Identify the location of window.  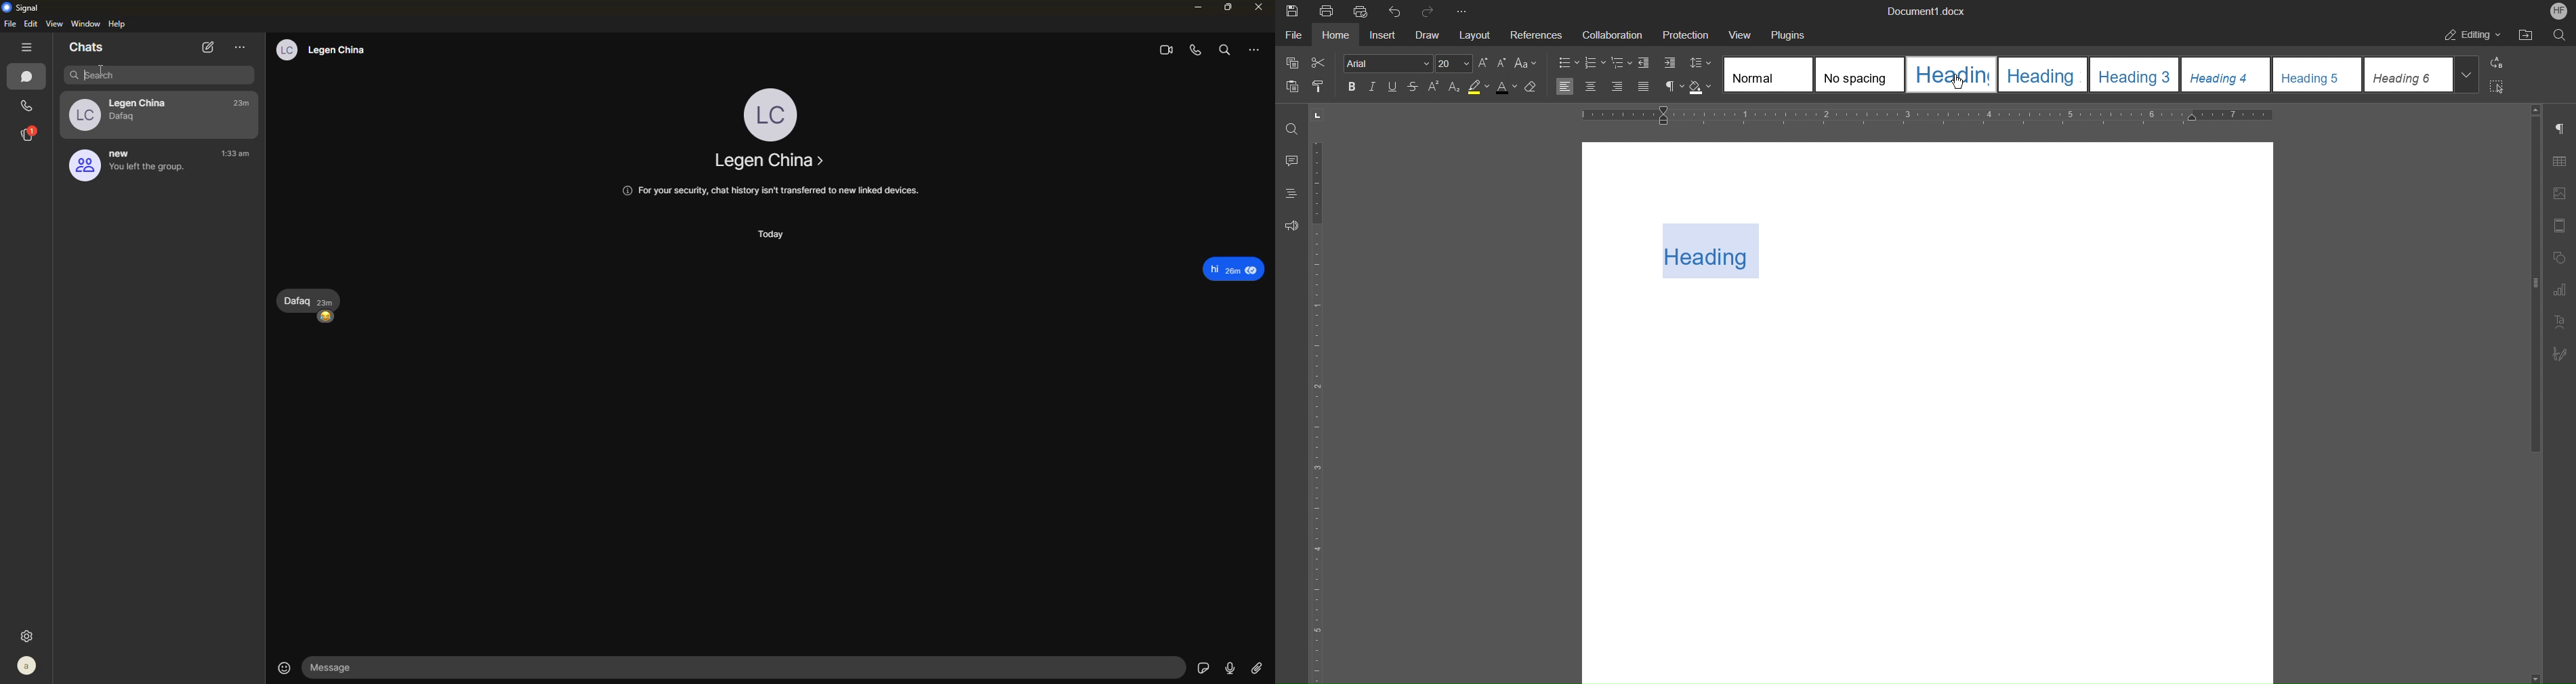
(86, 23).